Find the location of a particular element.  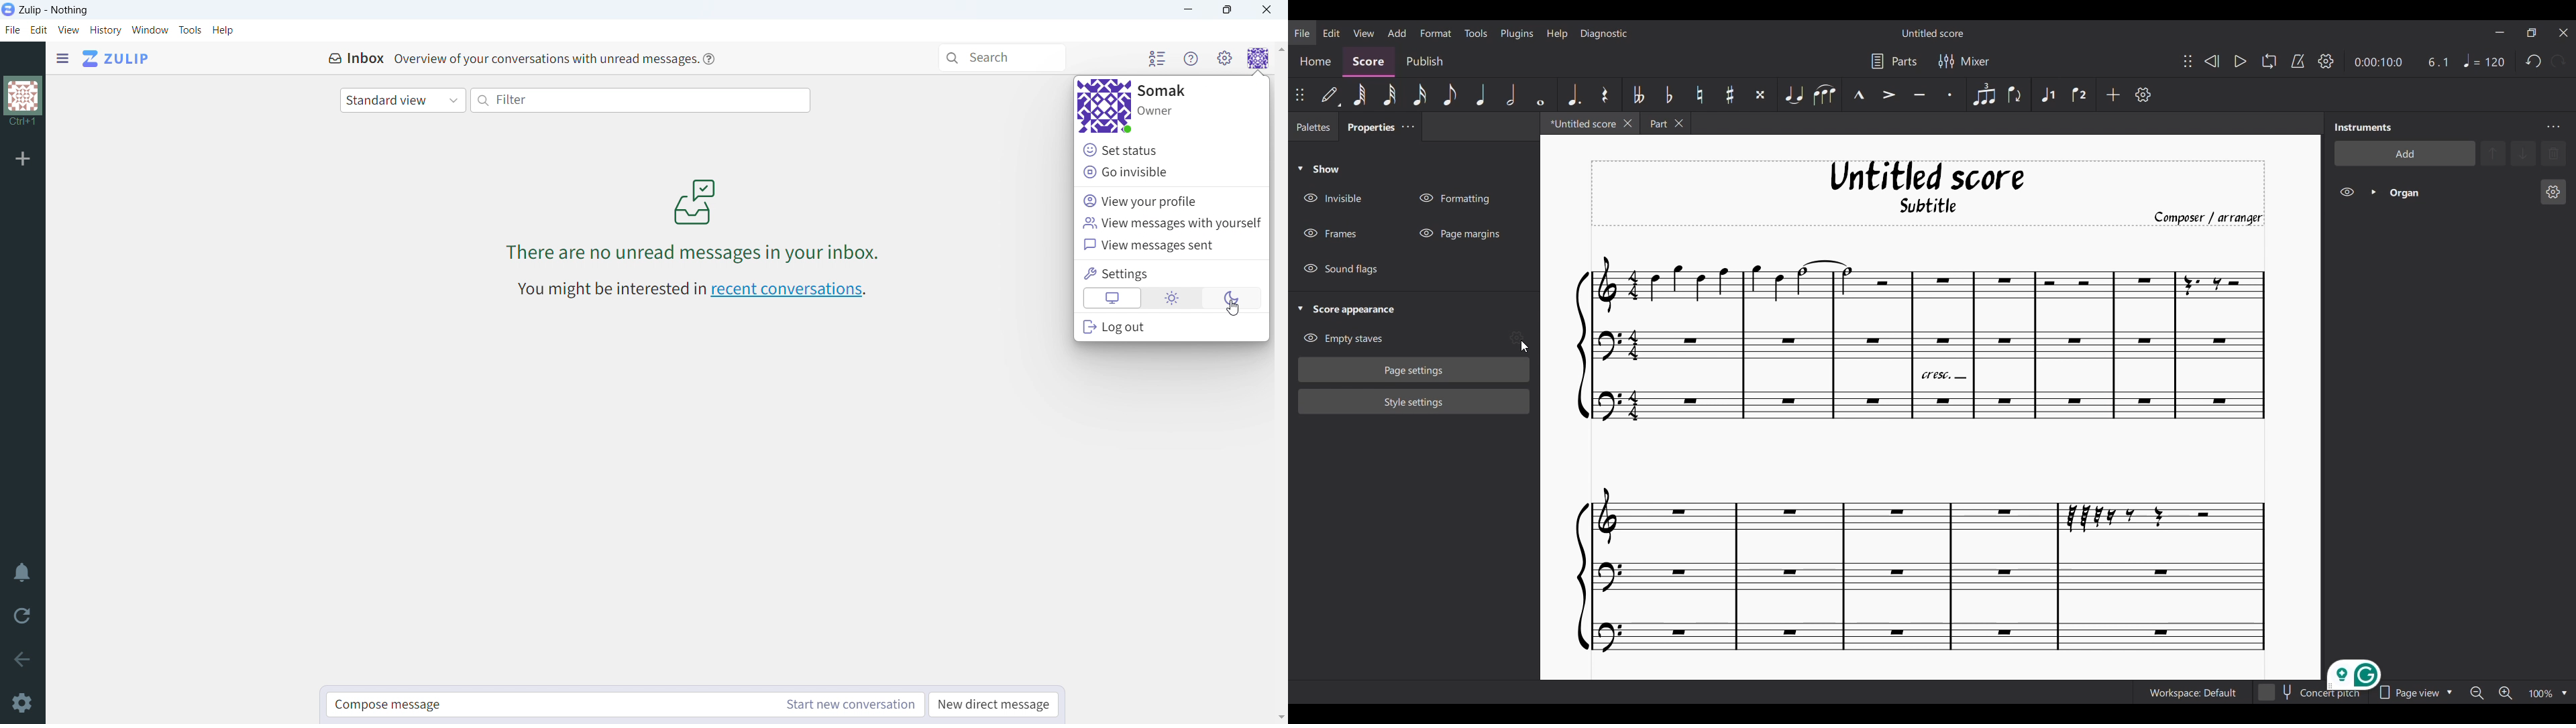

File menu is located at coordinates (1302, 32).